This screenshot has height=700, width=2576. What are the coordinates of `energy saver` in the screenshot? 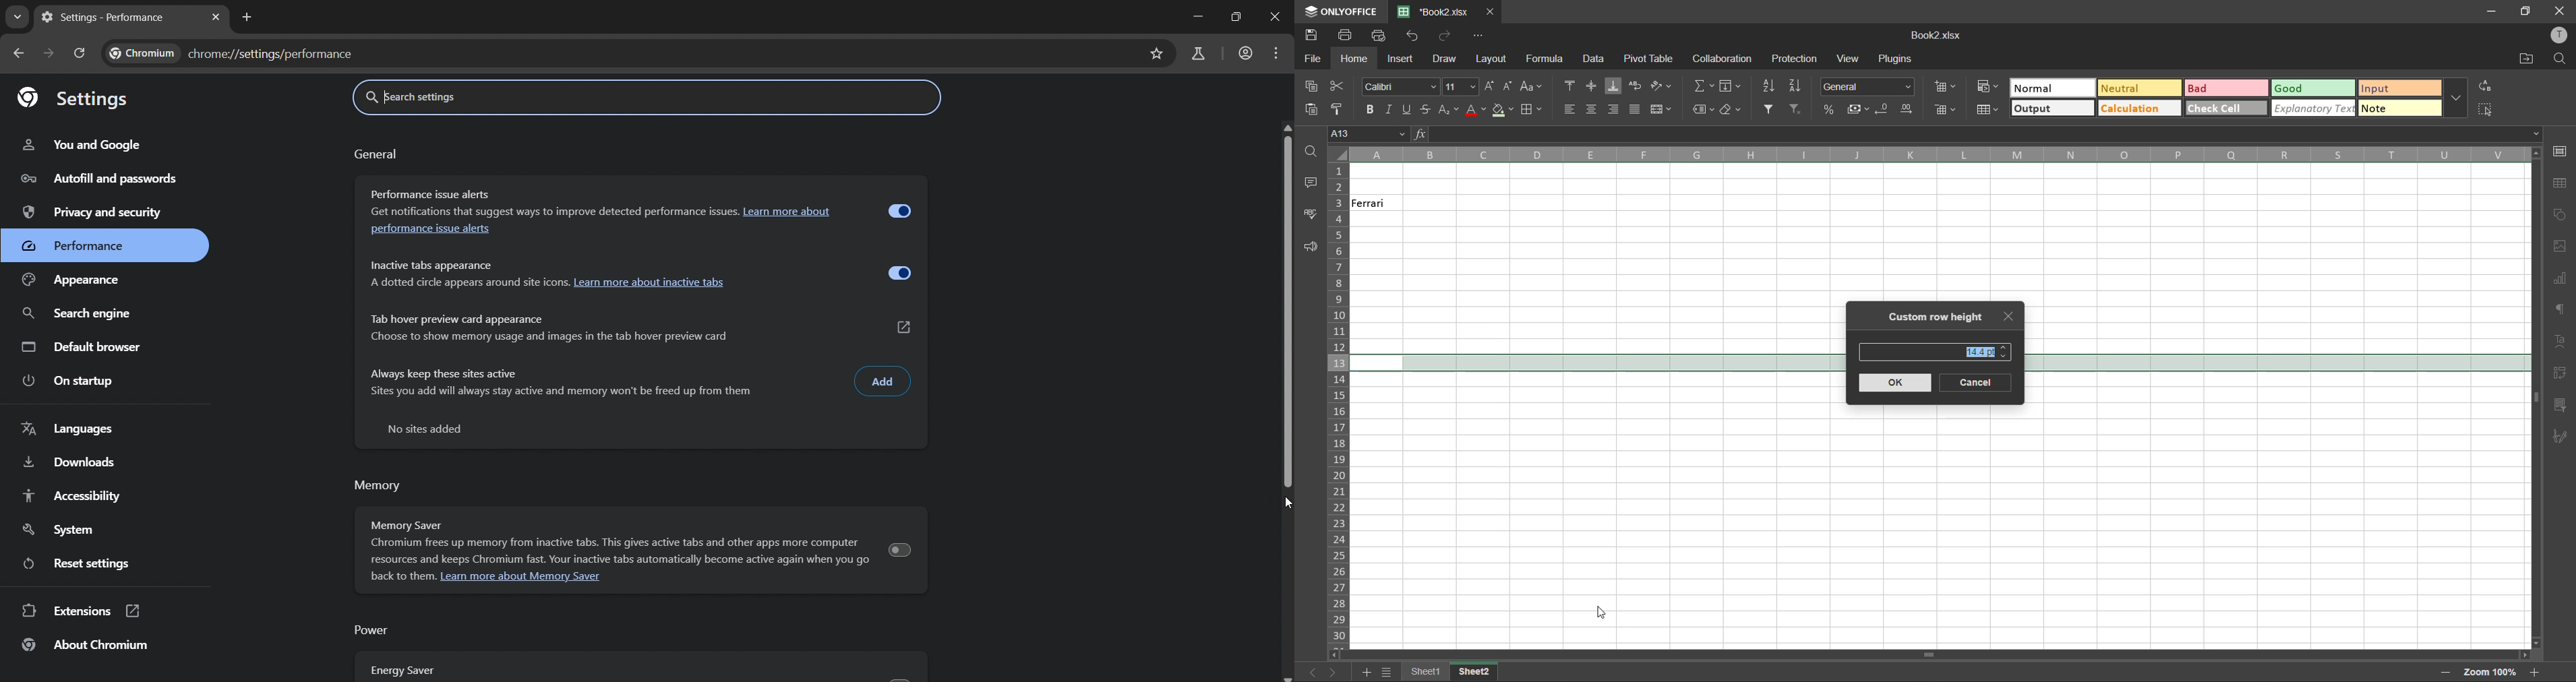 It's located at (424, 670).